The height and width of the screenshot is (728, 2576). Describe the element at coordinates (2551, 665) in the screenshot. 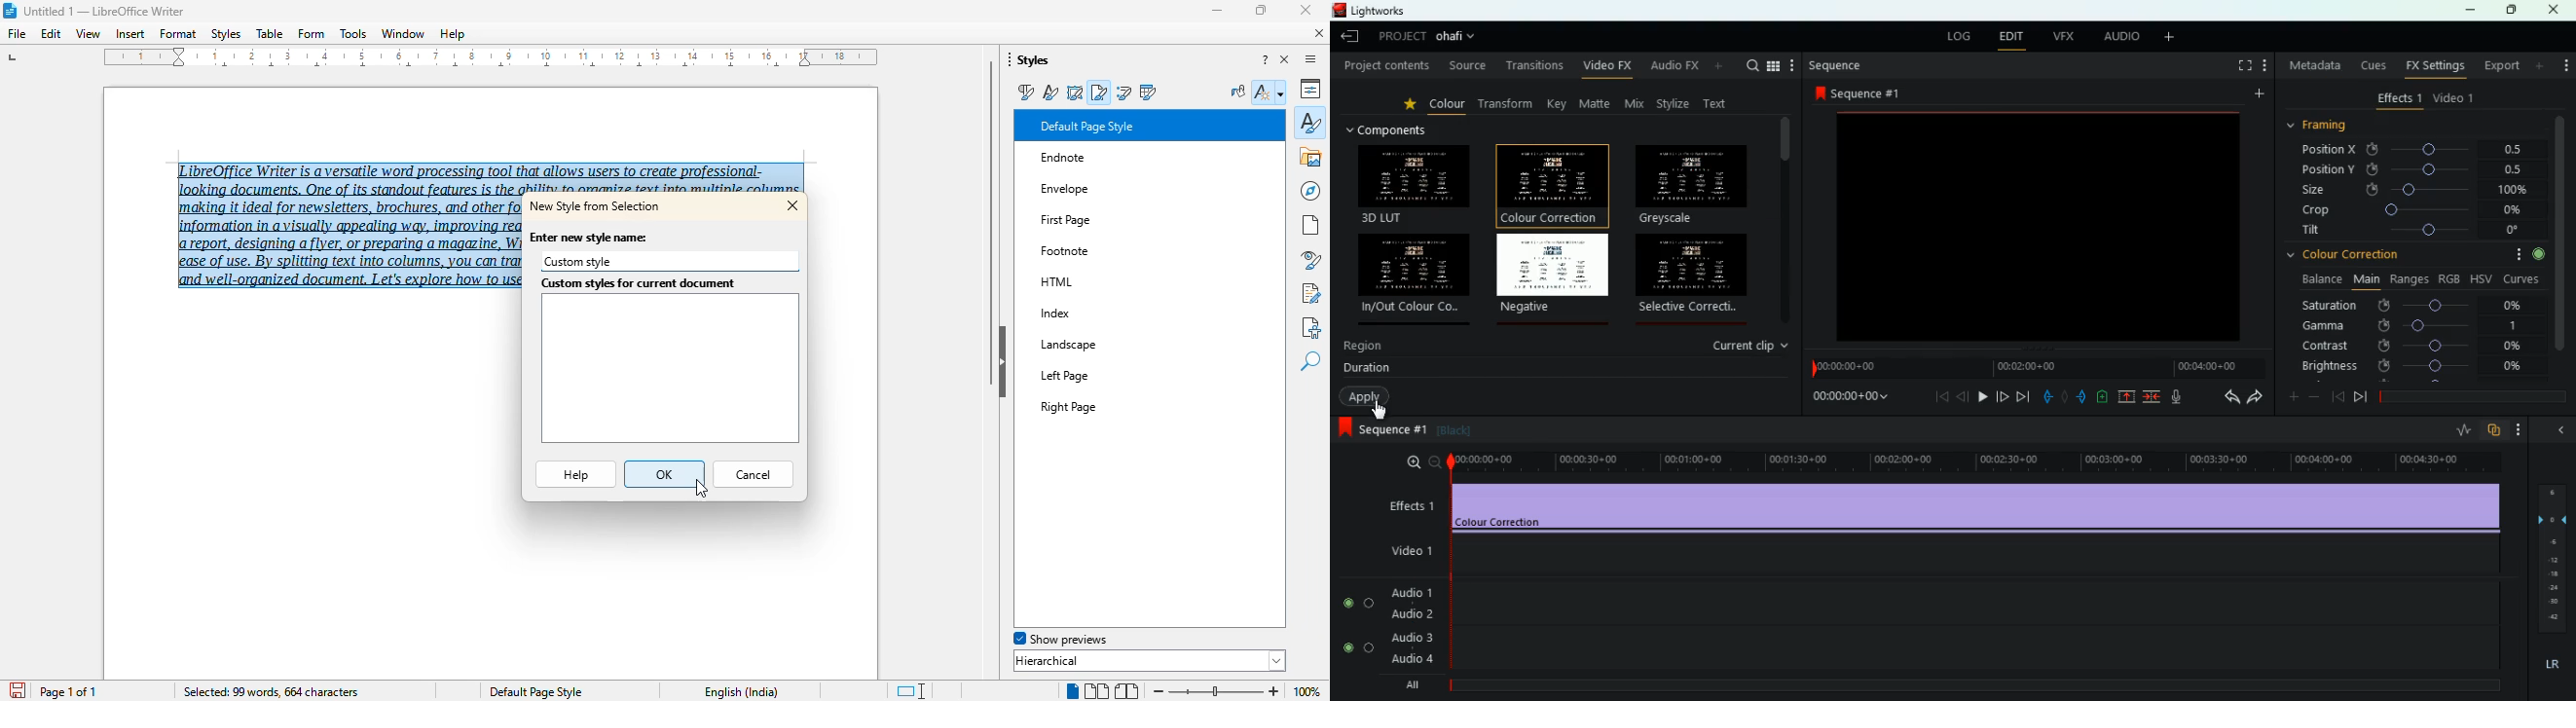

I see `LR` at that location.